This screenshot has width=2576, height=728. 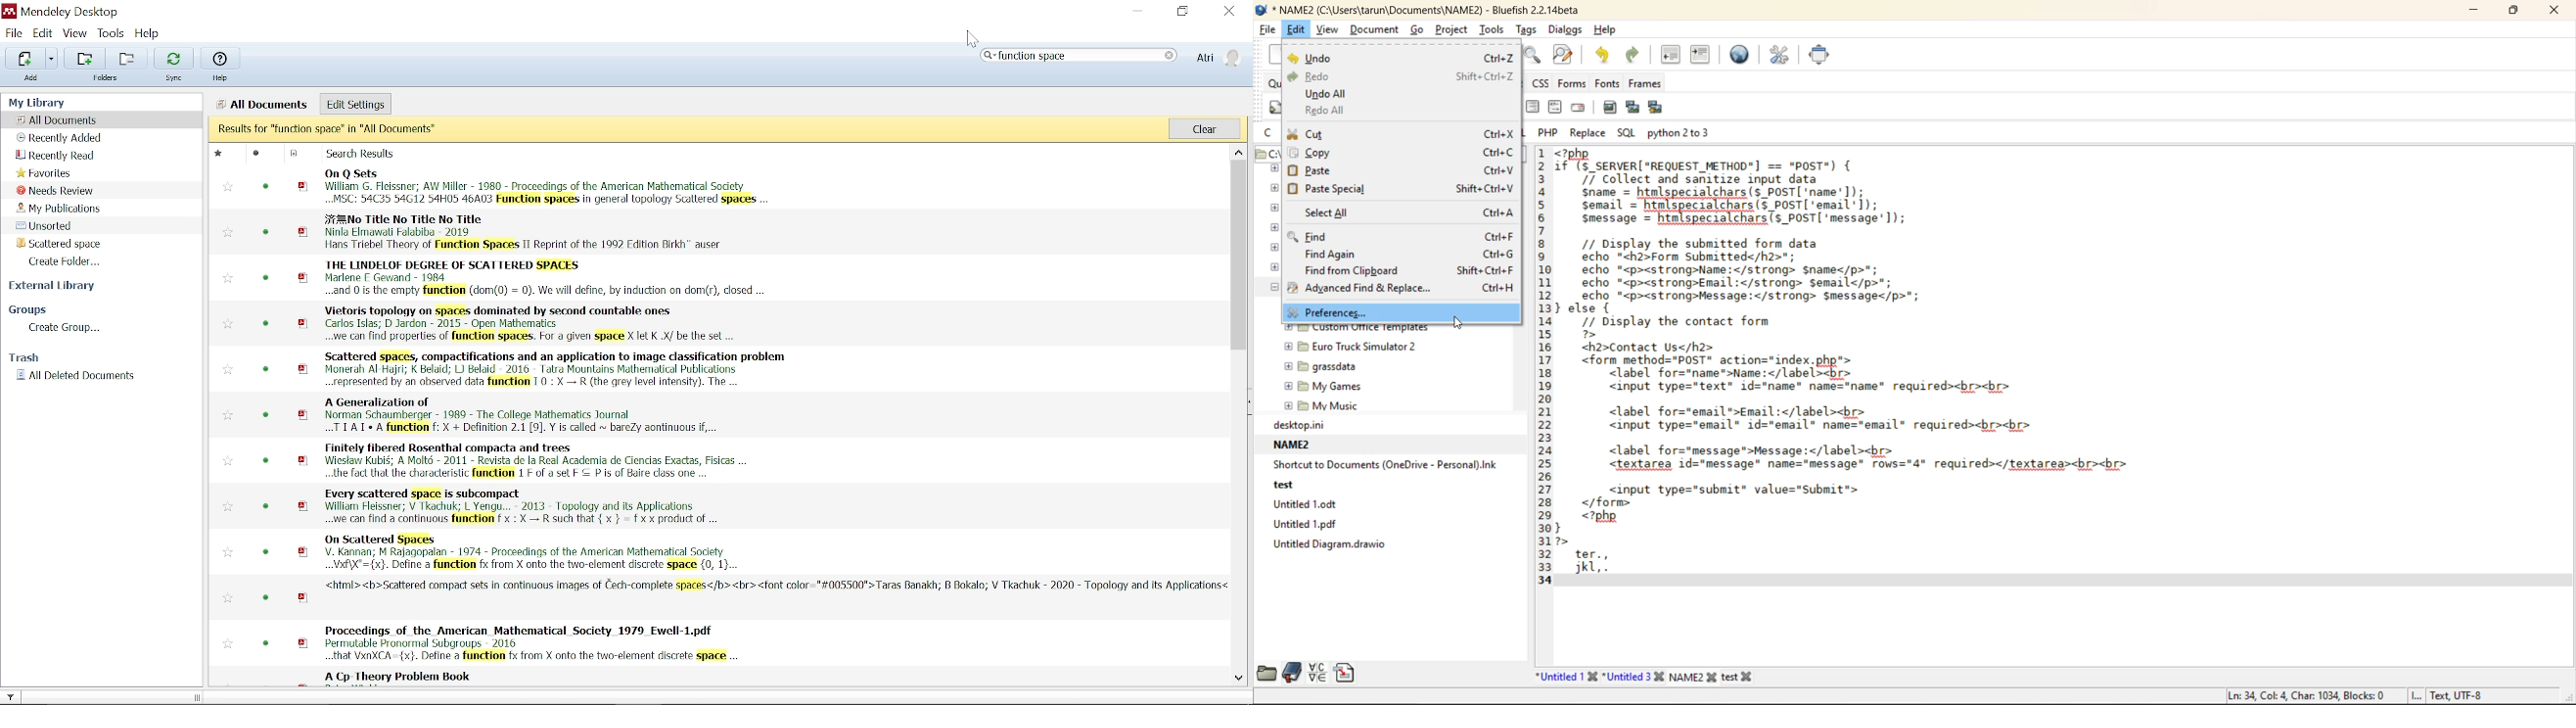 I want to click on Marked as favorite, so click(x=225, y=152).